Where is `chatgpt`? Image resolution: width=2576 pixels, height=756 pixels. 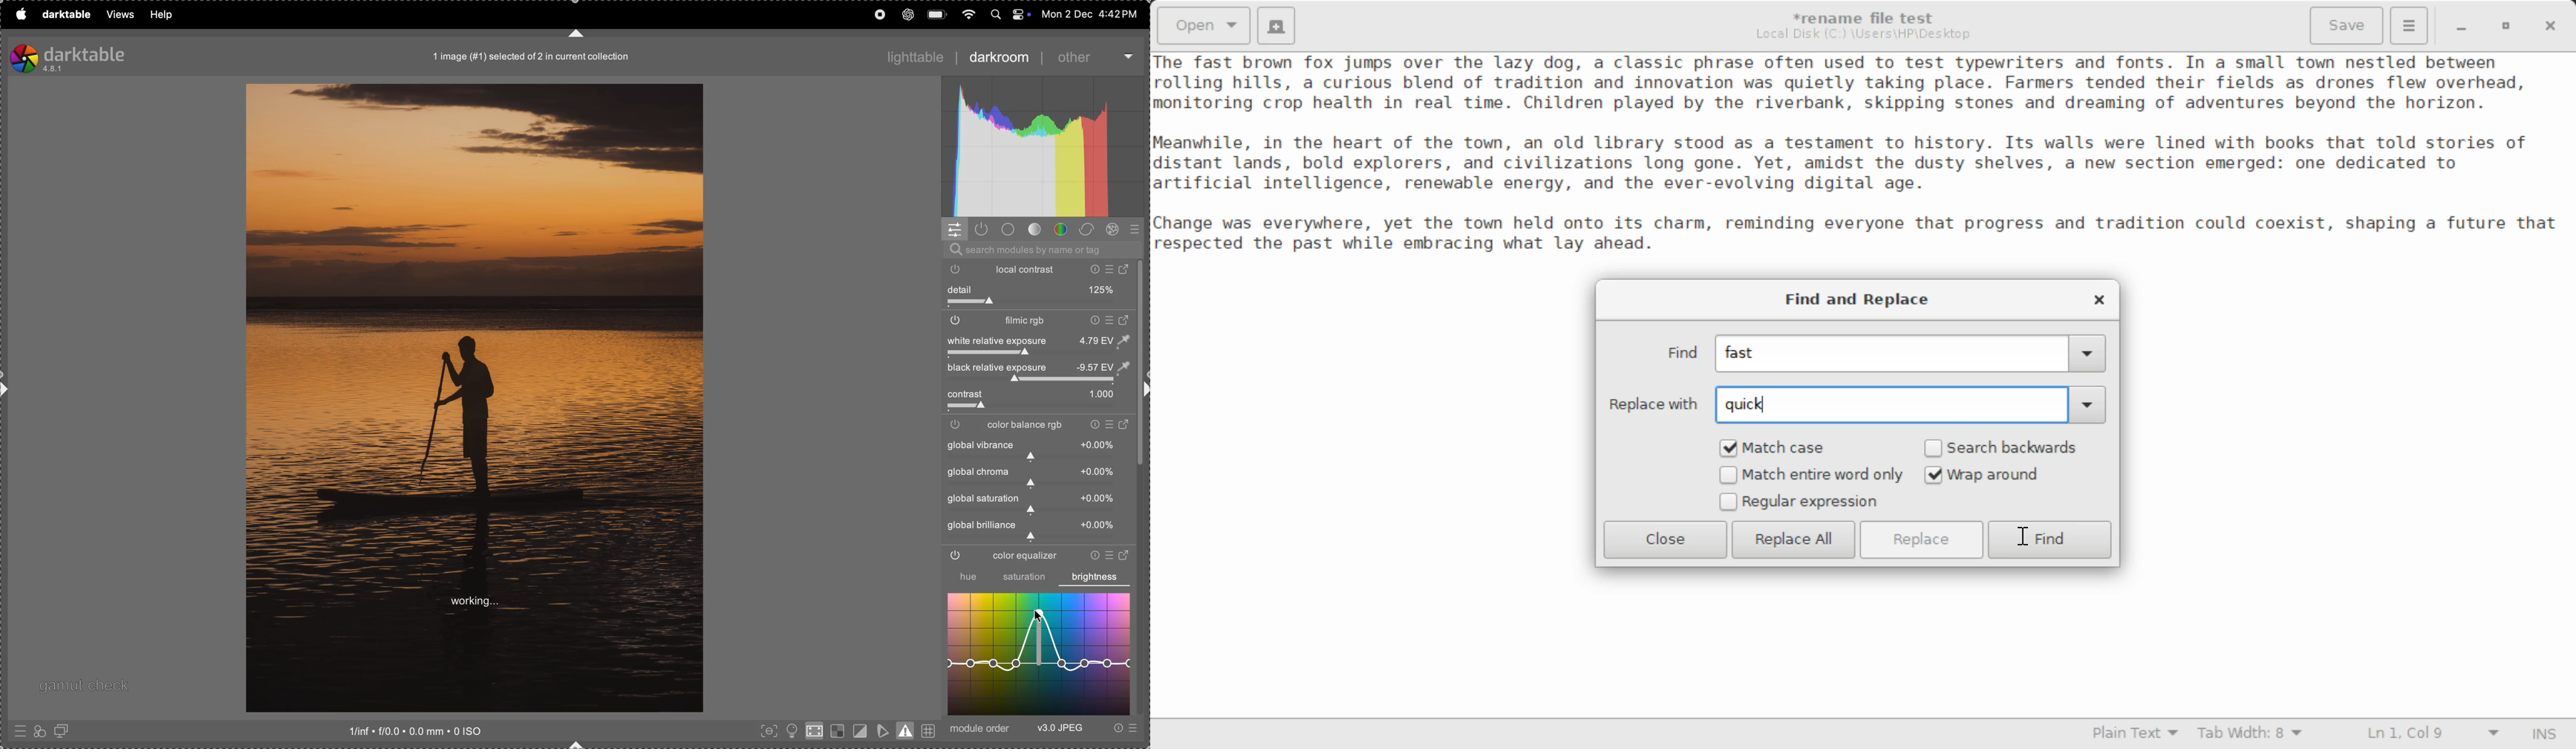 chatgpt is located at coordinates (908, 14).